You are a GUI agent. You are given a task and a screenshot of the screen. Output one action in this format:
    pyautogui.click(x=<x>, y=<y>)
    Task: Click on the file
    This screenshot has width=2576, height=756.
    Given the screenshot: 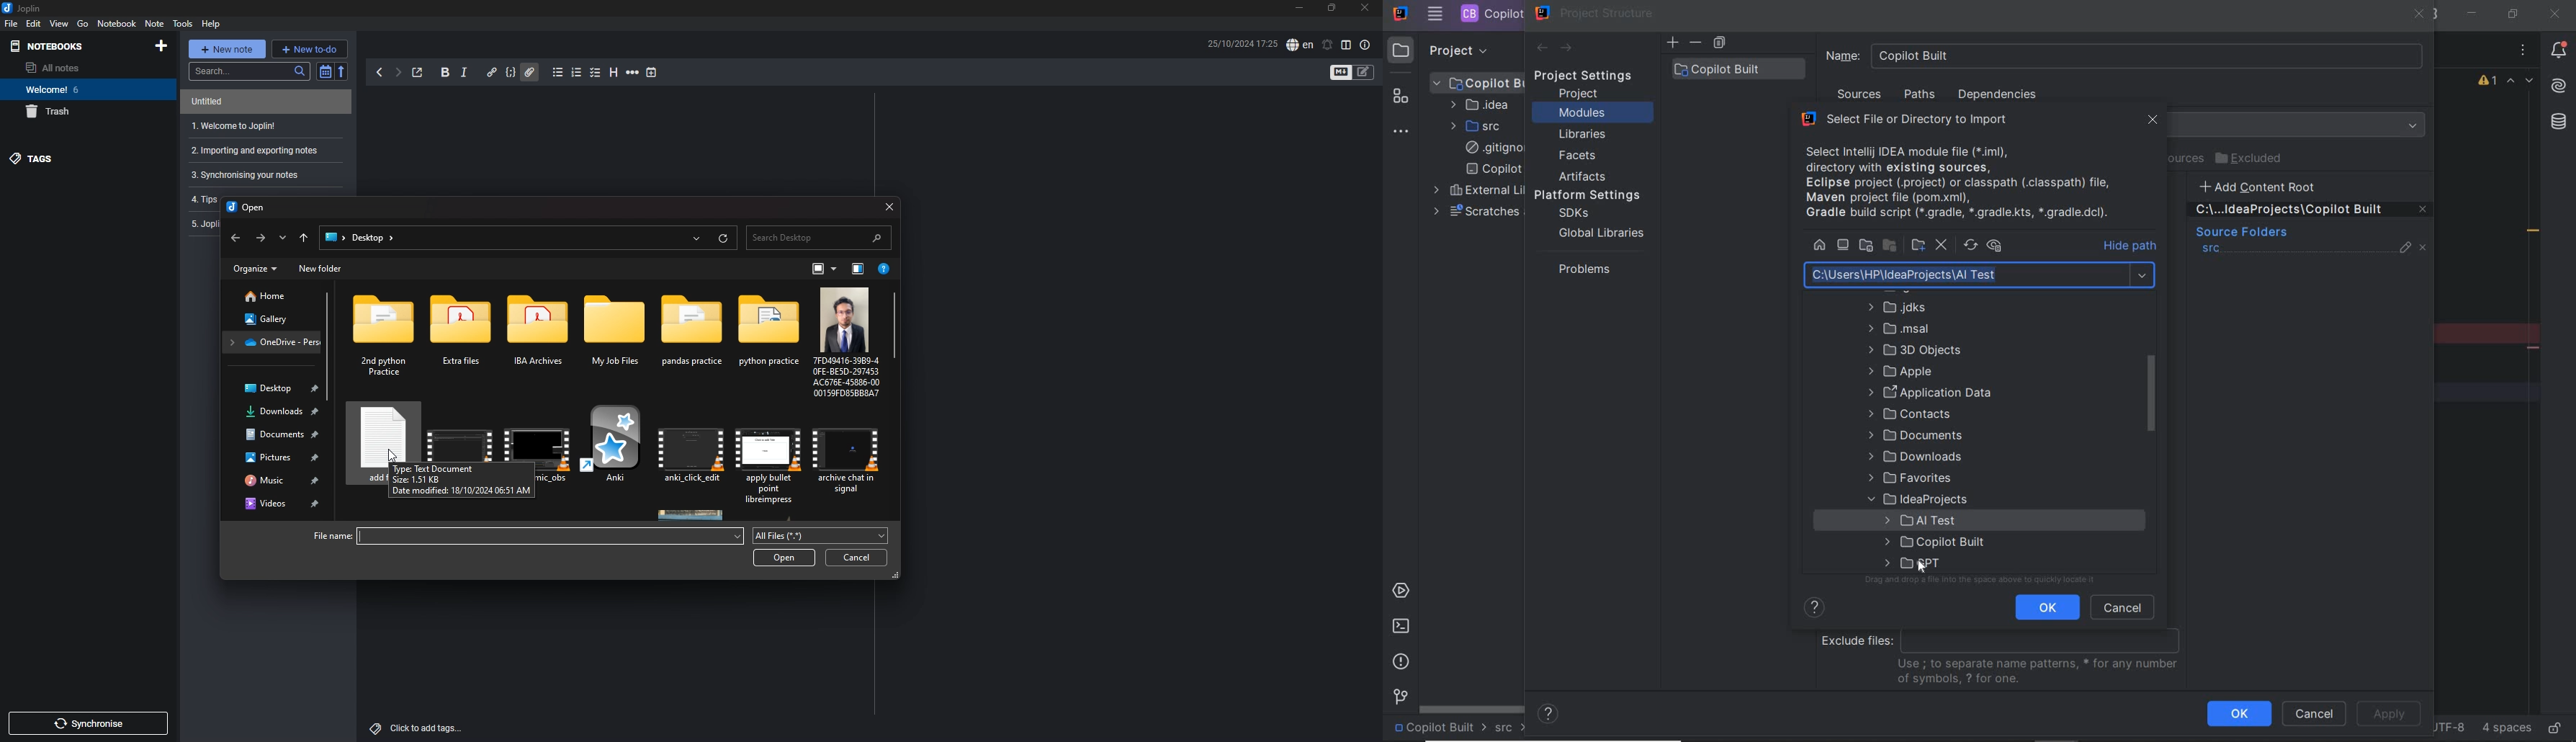 What is the action you would take?
    pyautogui.click(x=844, y=341)
    